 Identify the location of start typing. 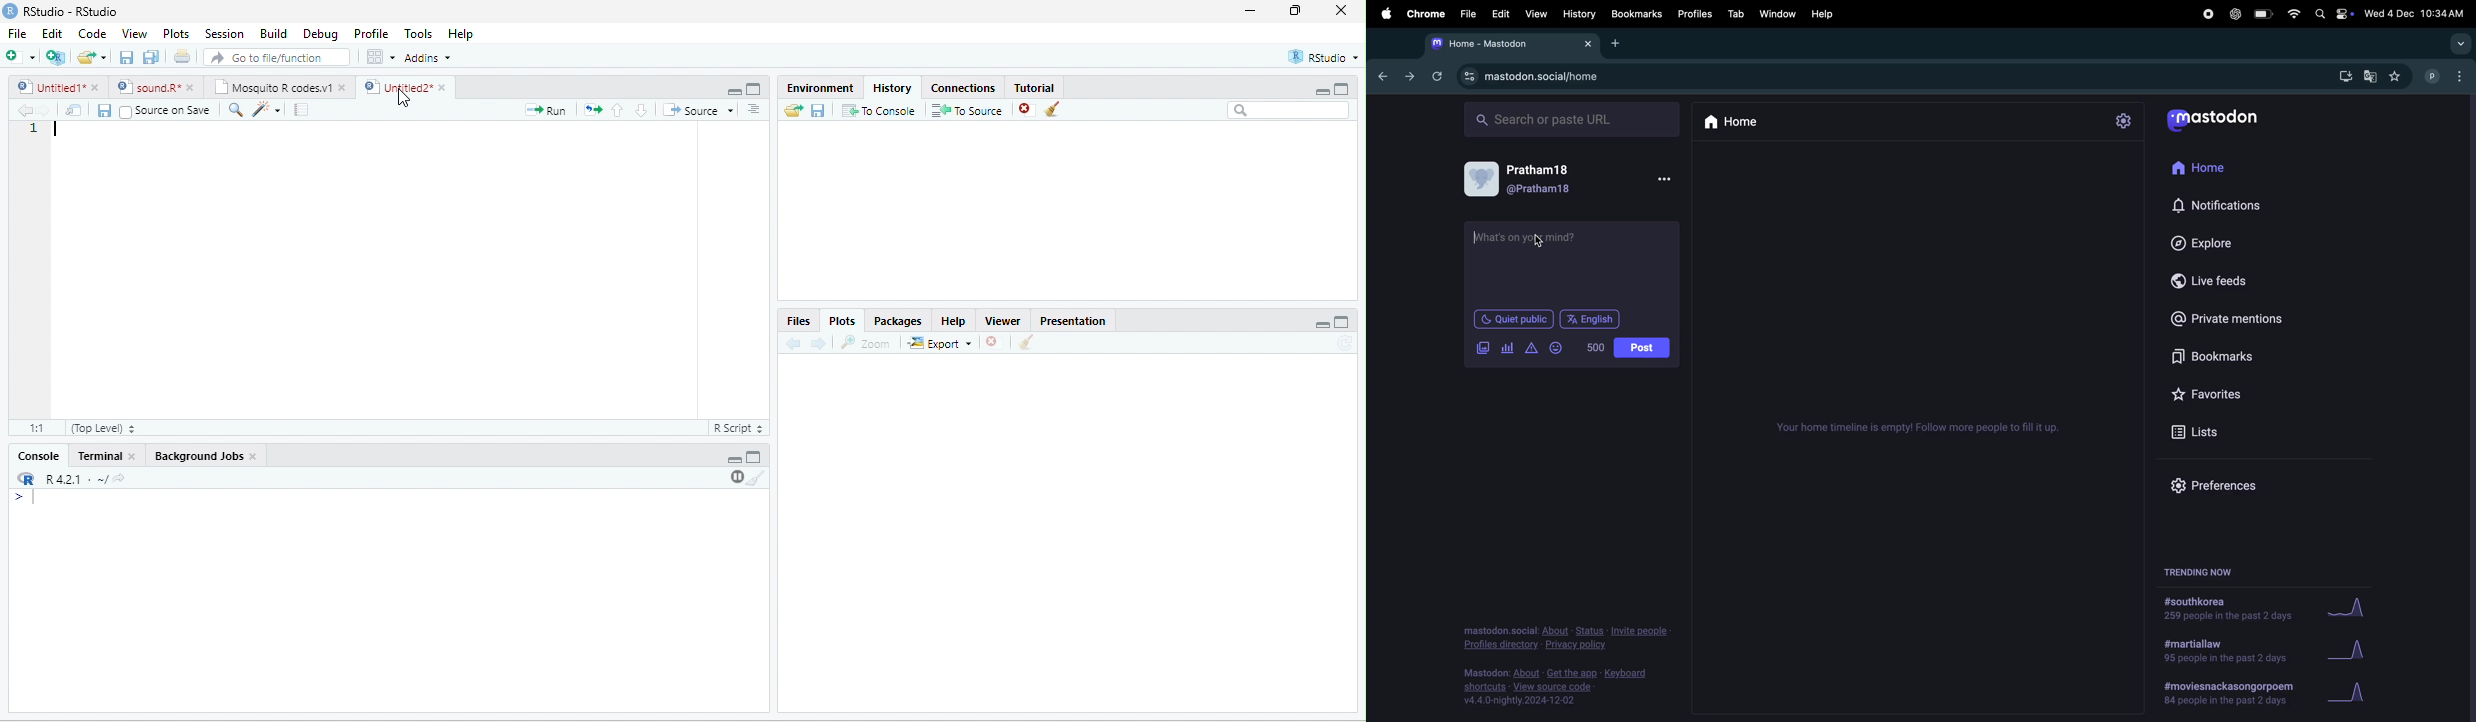
(28, 498).